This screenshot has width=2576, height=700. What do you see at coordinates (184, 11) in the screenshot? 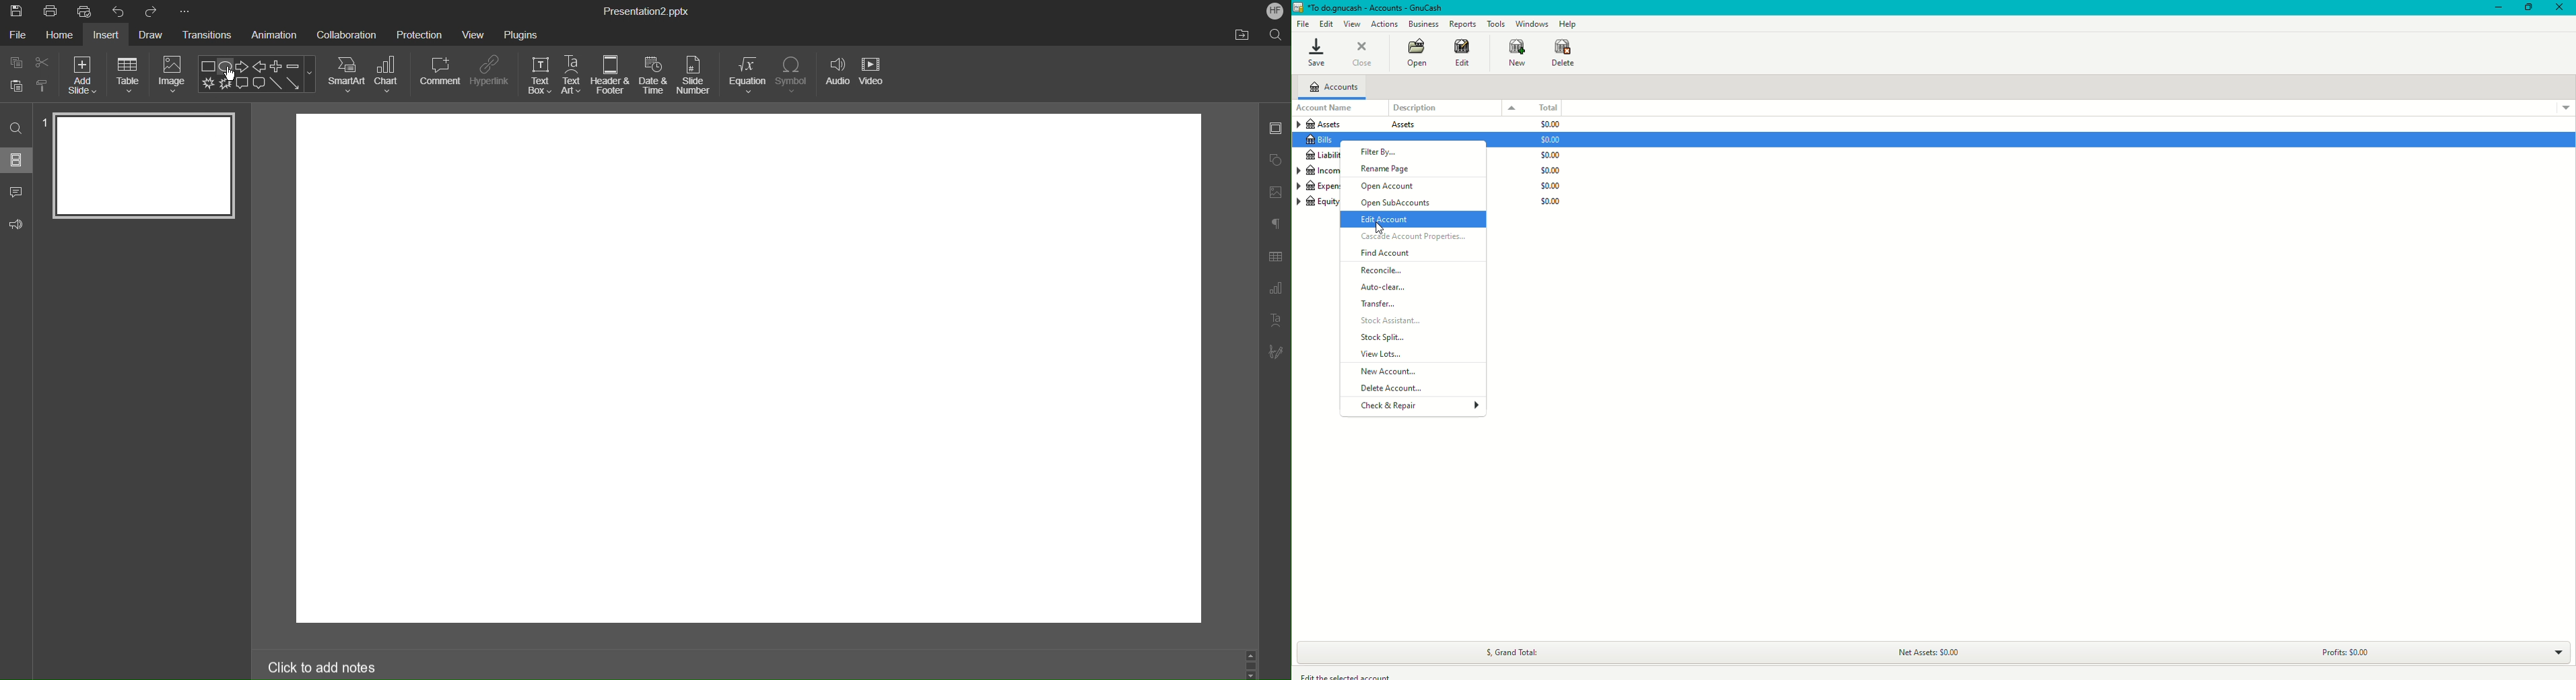
I see `More` at bounding box center [184, 11].